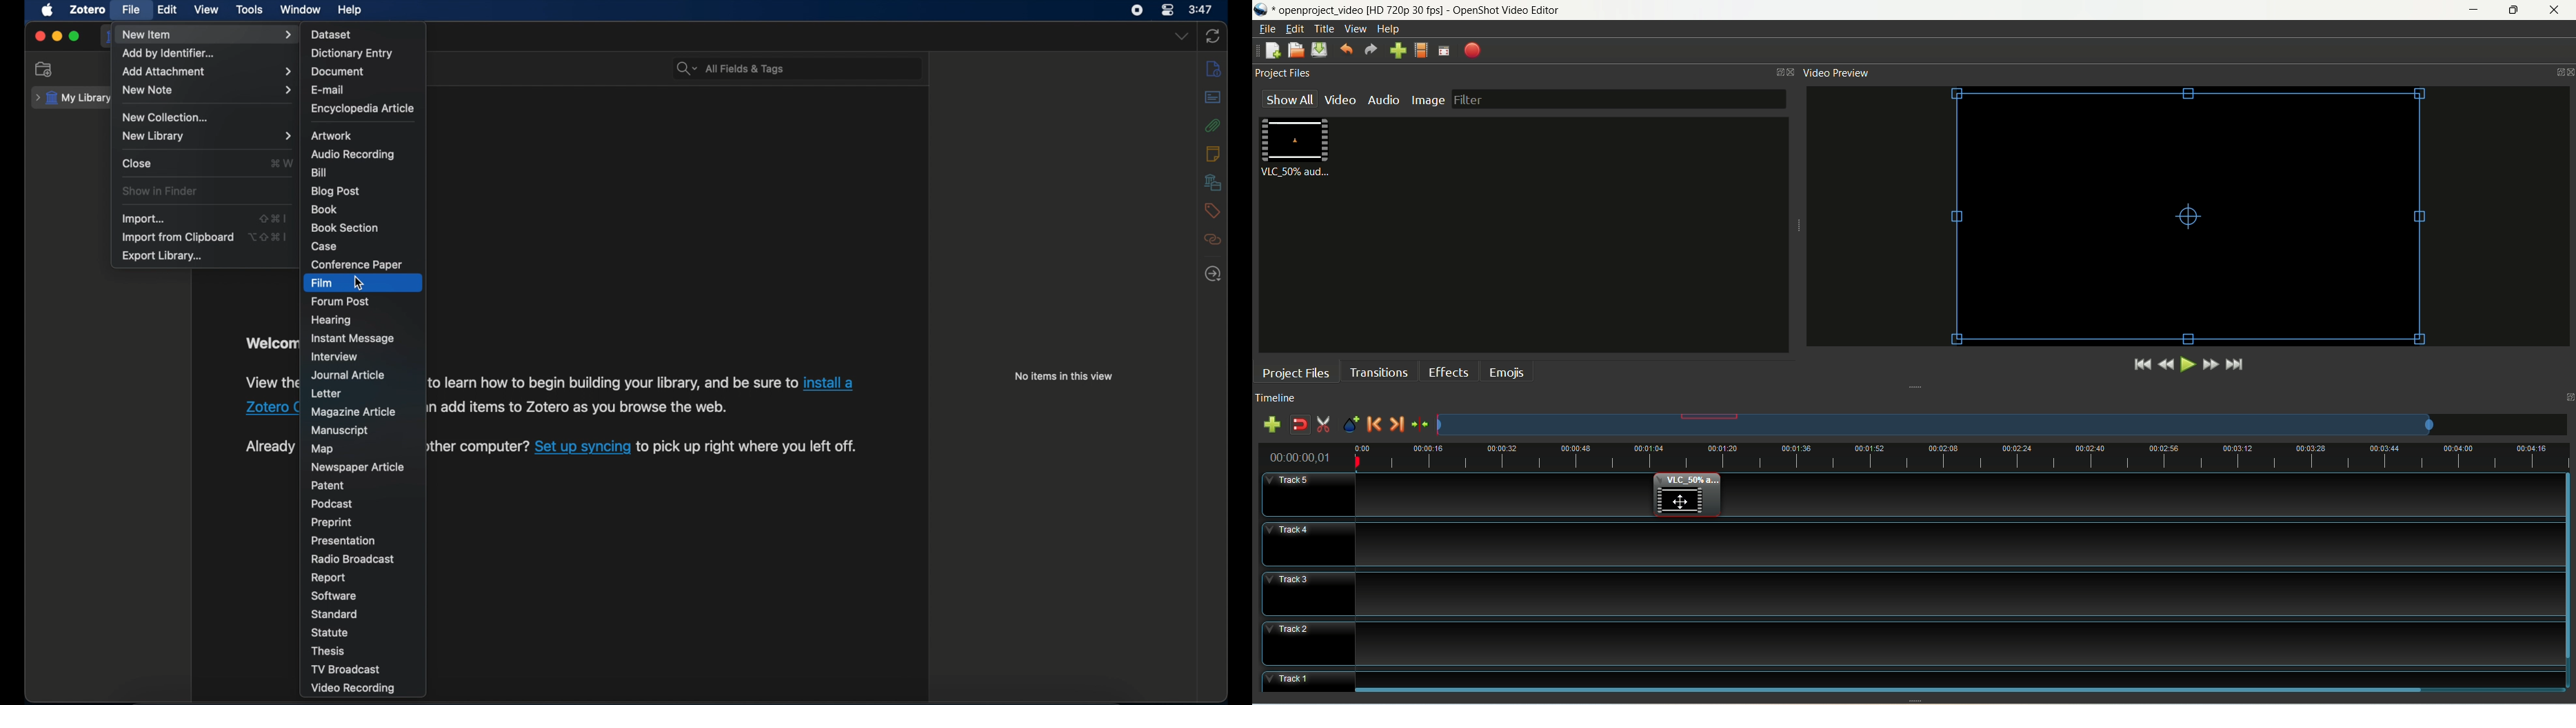 The image size is (2576, 728). I want to click on zoom factor, so click(1960, 456).